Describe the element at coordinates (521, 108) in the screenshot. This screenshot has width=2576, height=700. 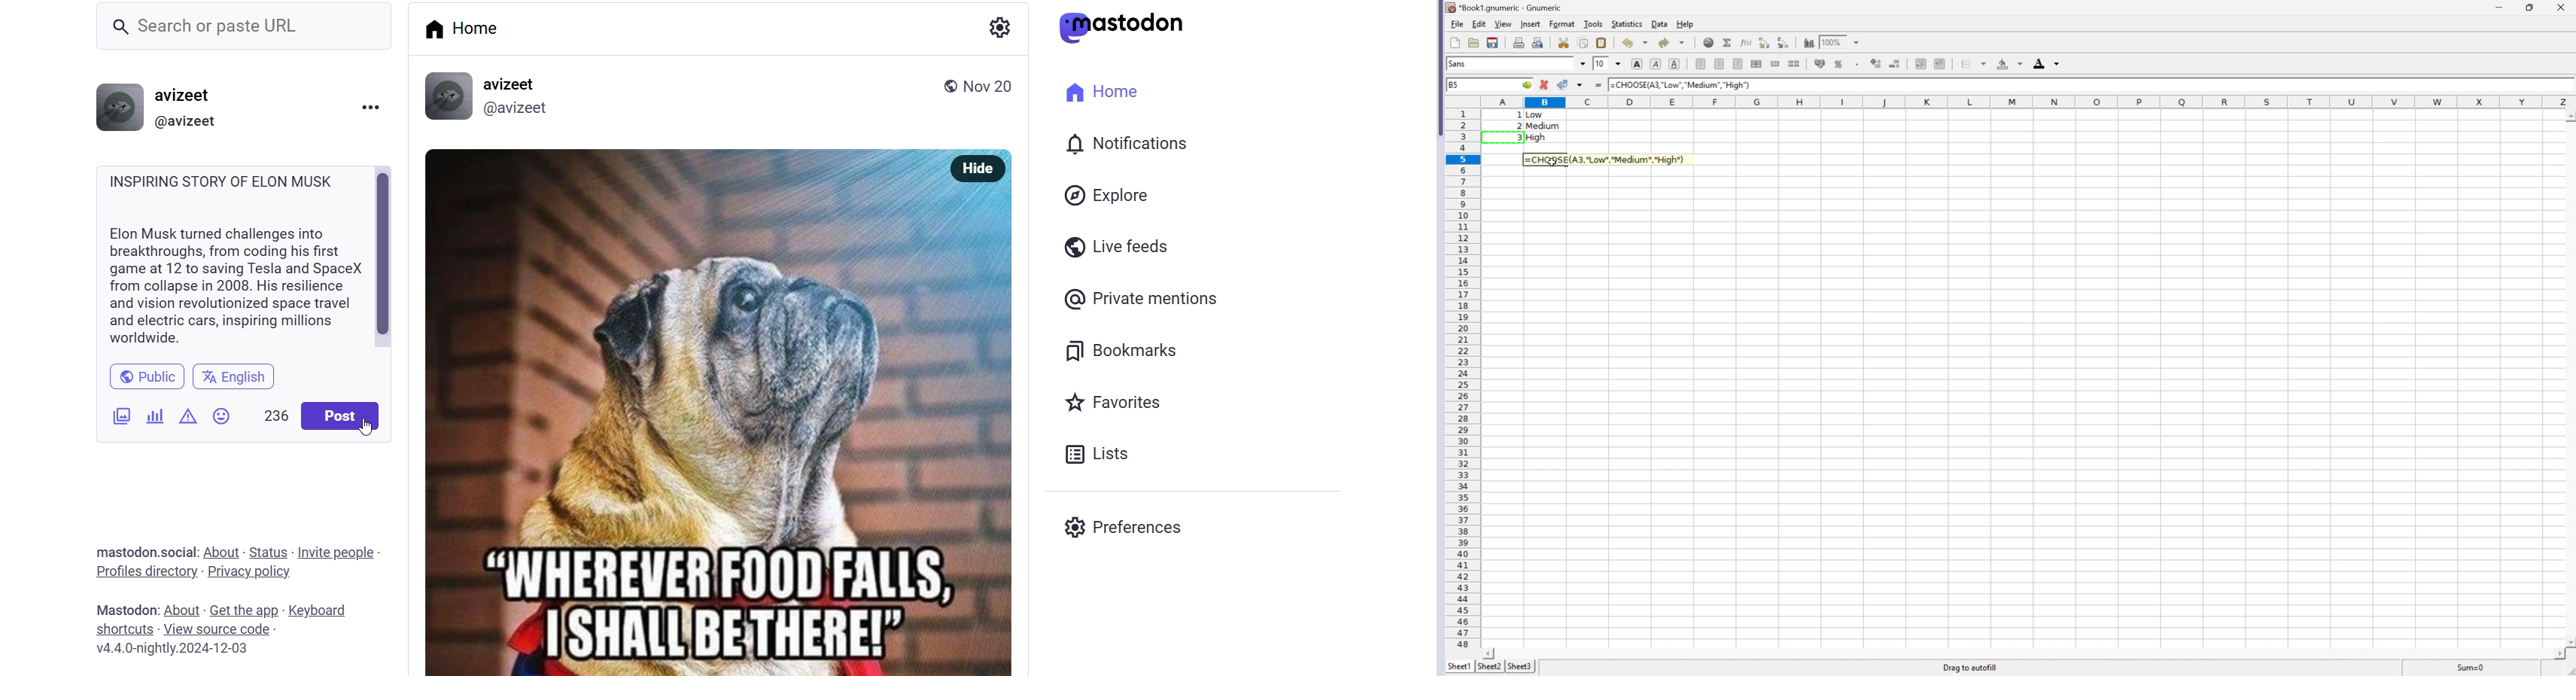
I see `@avizeet` at that location.